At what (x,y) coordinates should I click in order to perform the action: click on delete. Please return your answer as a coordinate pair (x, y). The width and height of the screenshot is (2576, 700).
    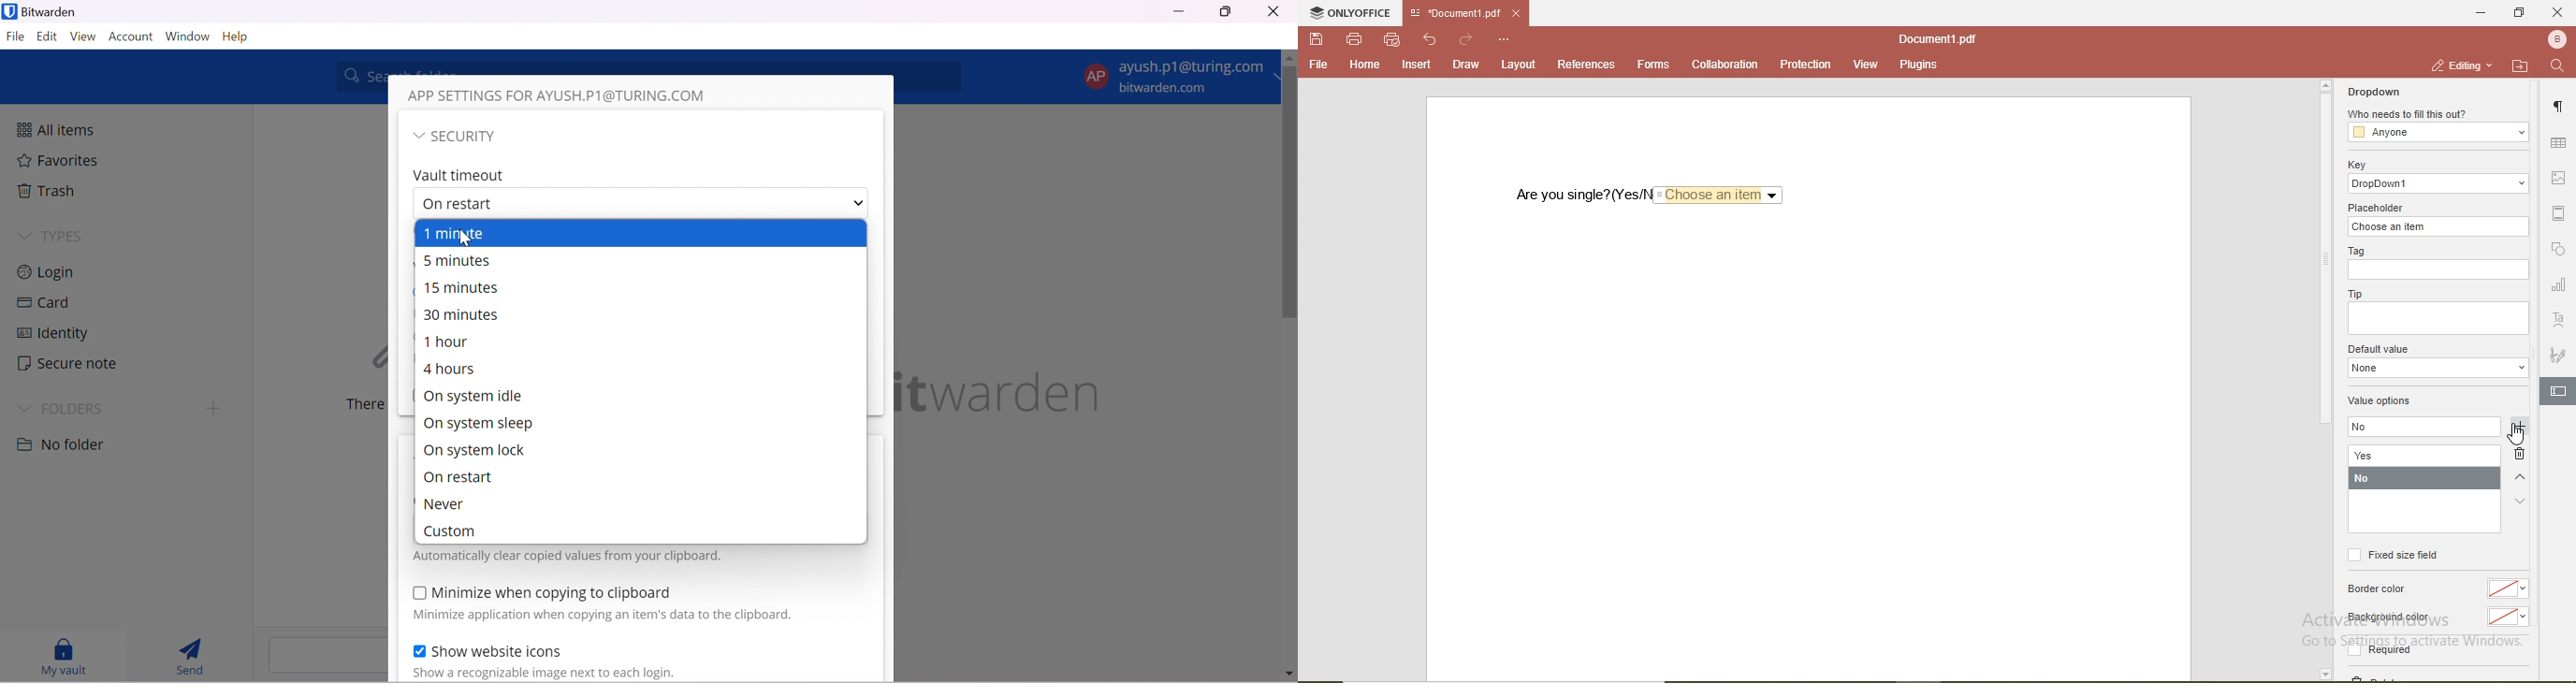
    Looking at the image, I should click on (2521, 455).